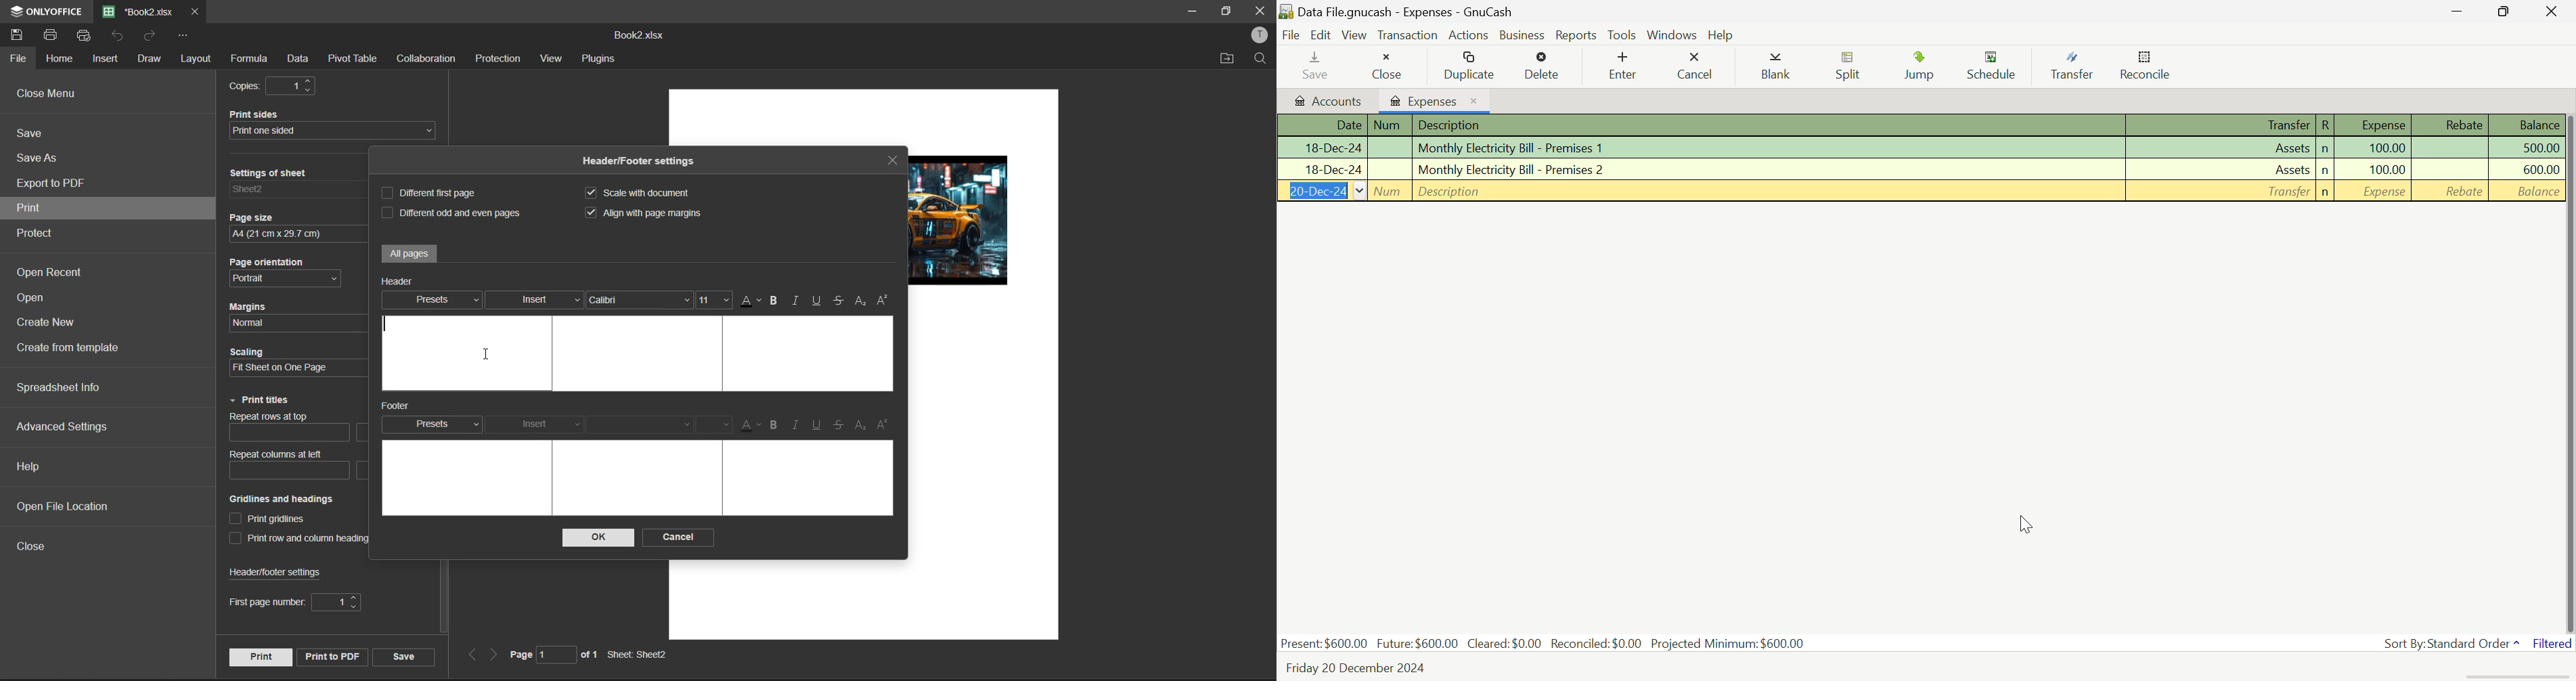 The height and width of the screenshot is (700, 2576). What do you see at coordinates (1727, 643) in the screenshot?
I see `Projected` at bounding box center [1727, 643].